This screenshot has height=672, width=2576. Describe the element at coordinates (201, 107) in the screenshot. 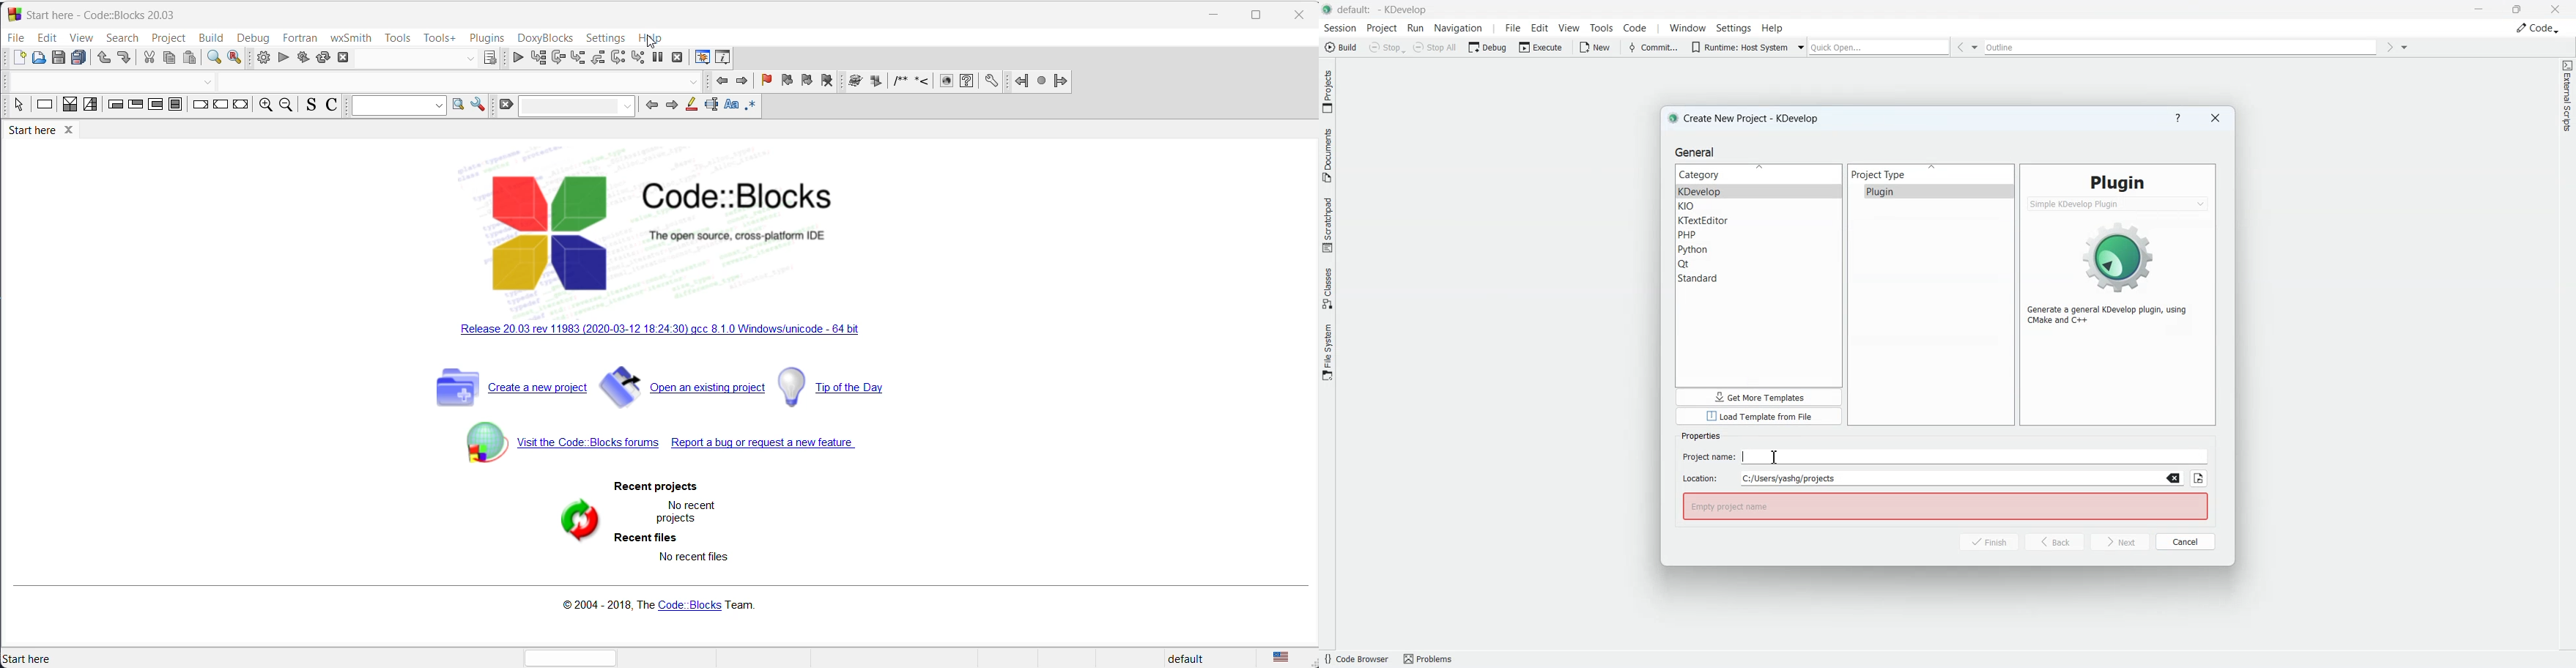

I see `break instruction` at that location.